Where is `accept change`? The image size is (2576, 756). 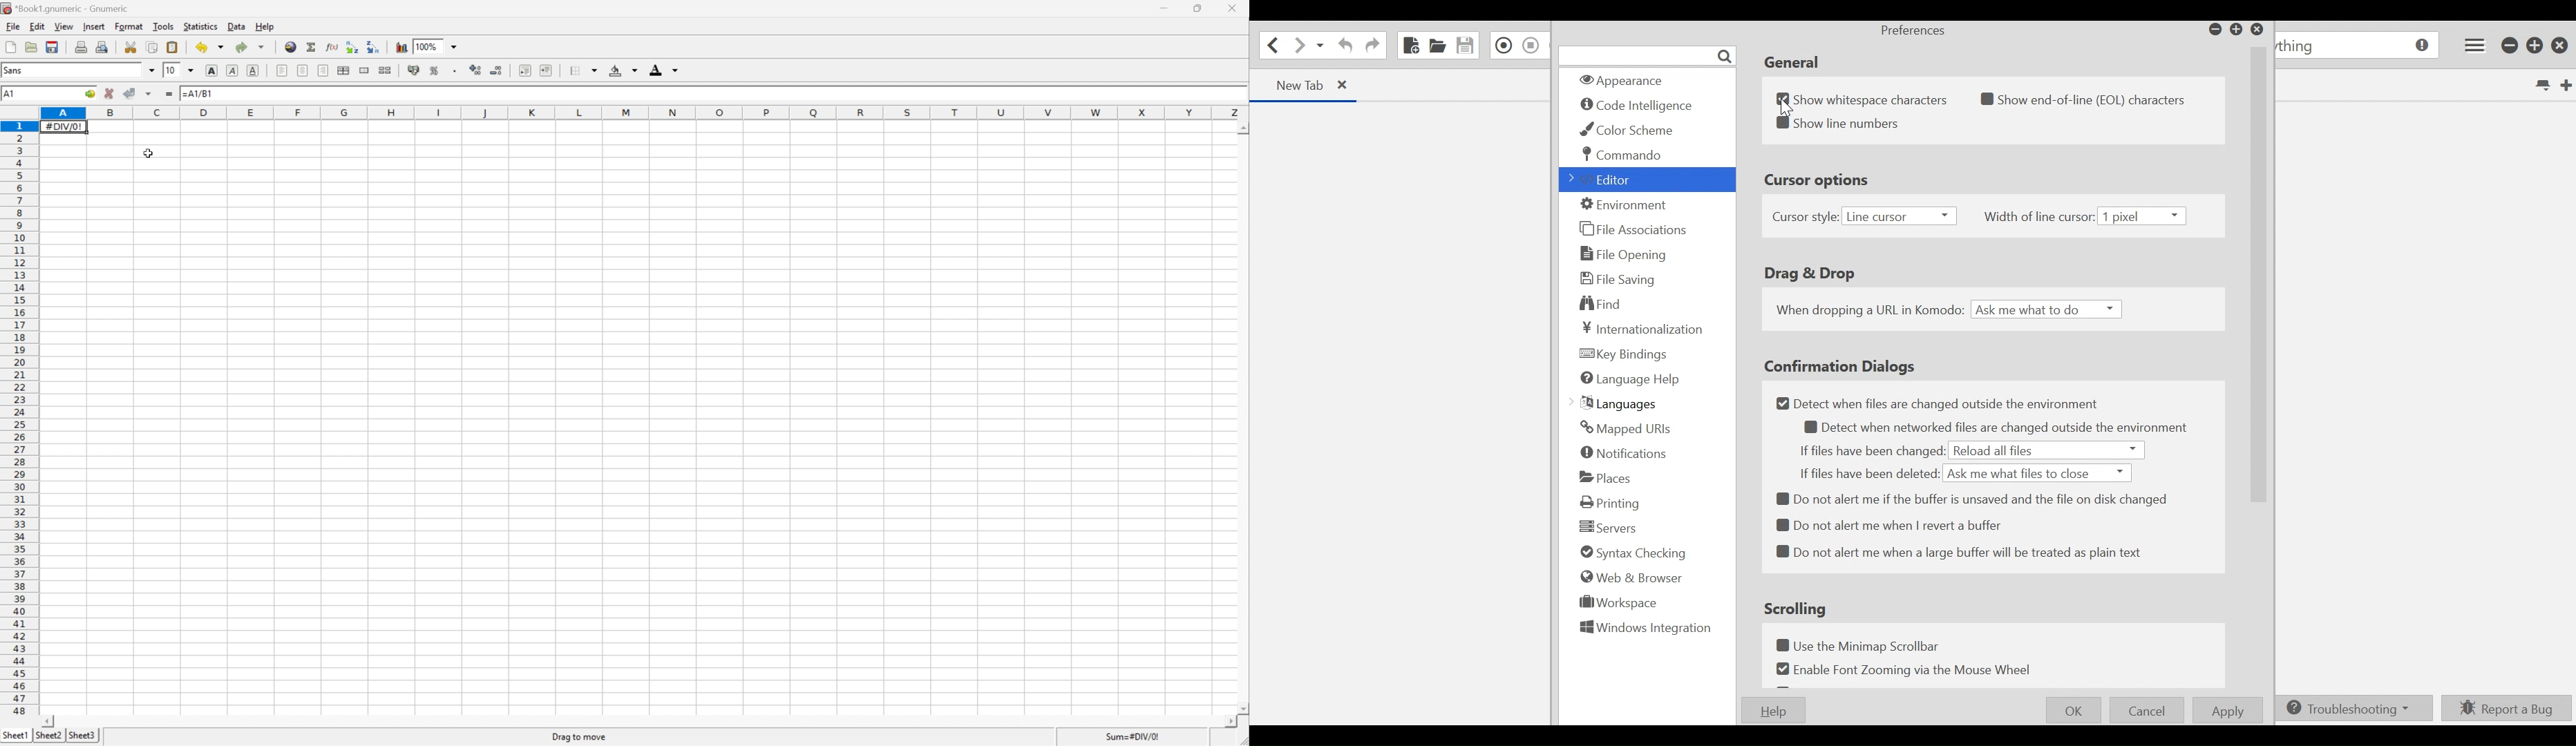
accept change is located at coordinates (130, 93).